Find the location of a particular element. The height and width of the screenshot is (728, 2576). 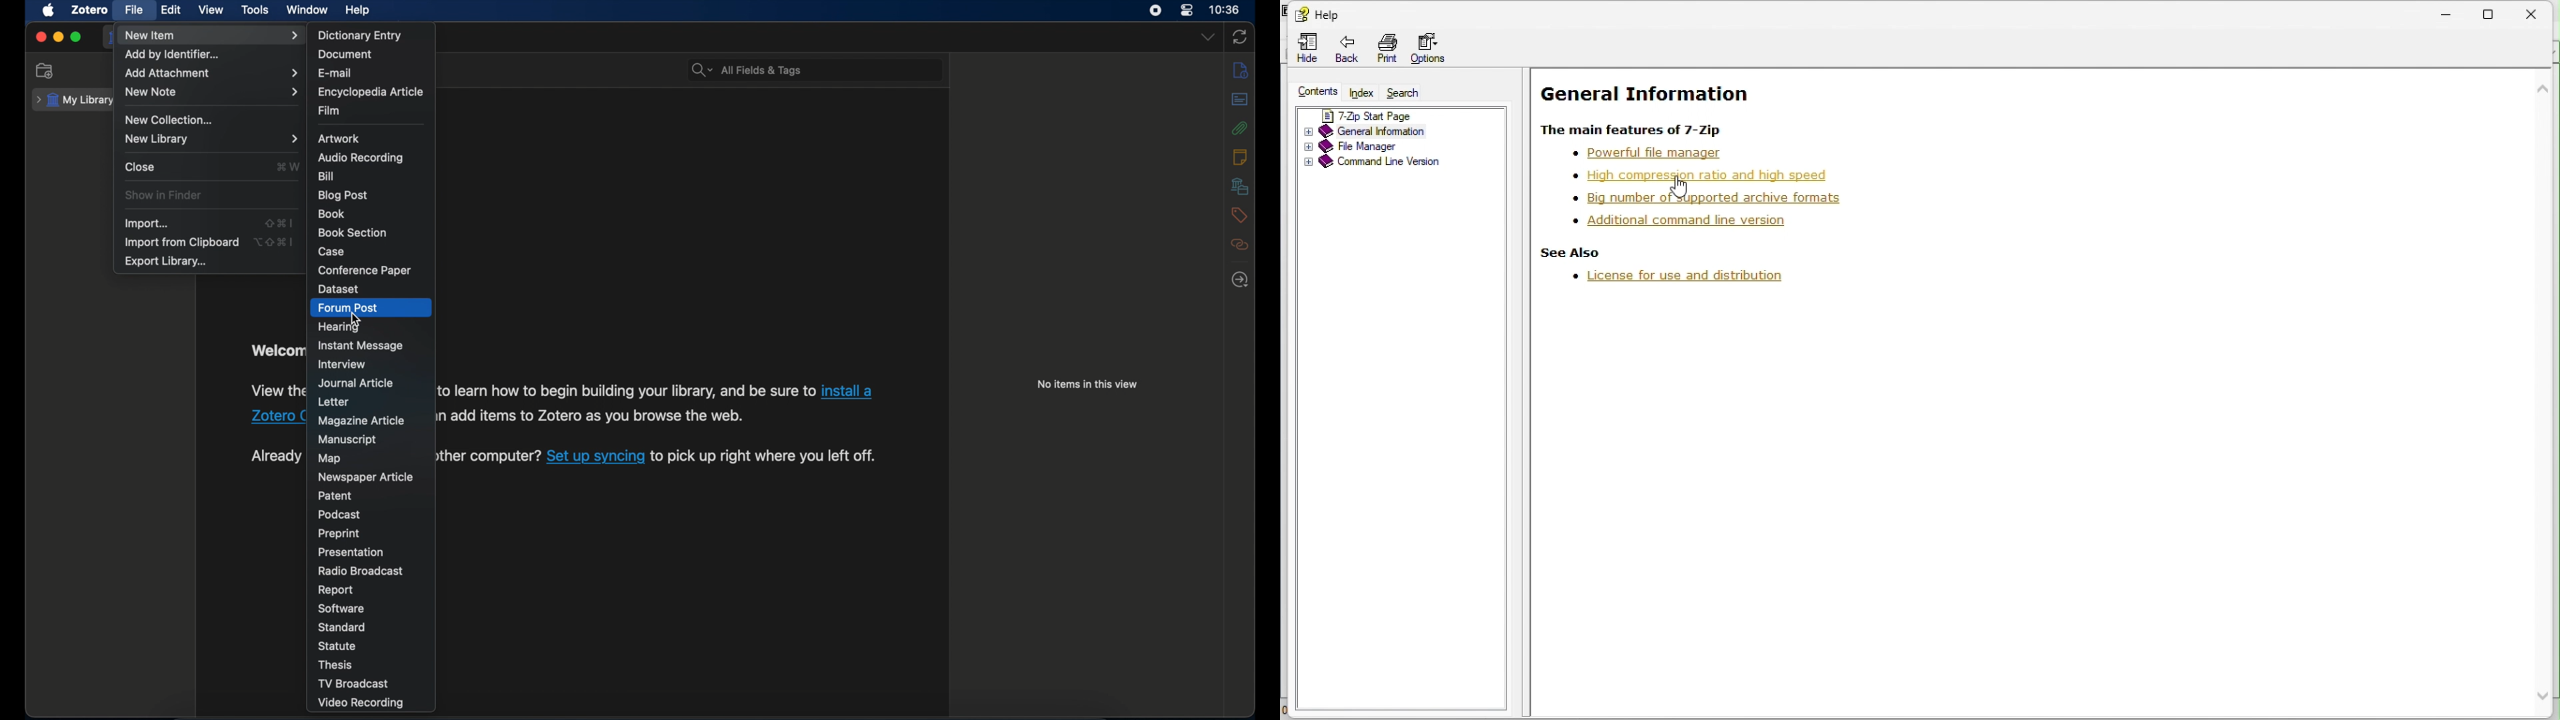

letter is located at coordinates (335, 402).